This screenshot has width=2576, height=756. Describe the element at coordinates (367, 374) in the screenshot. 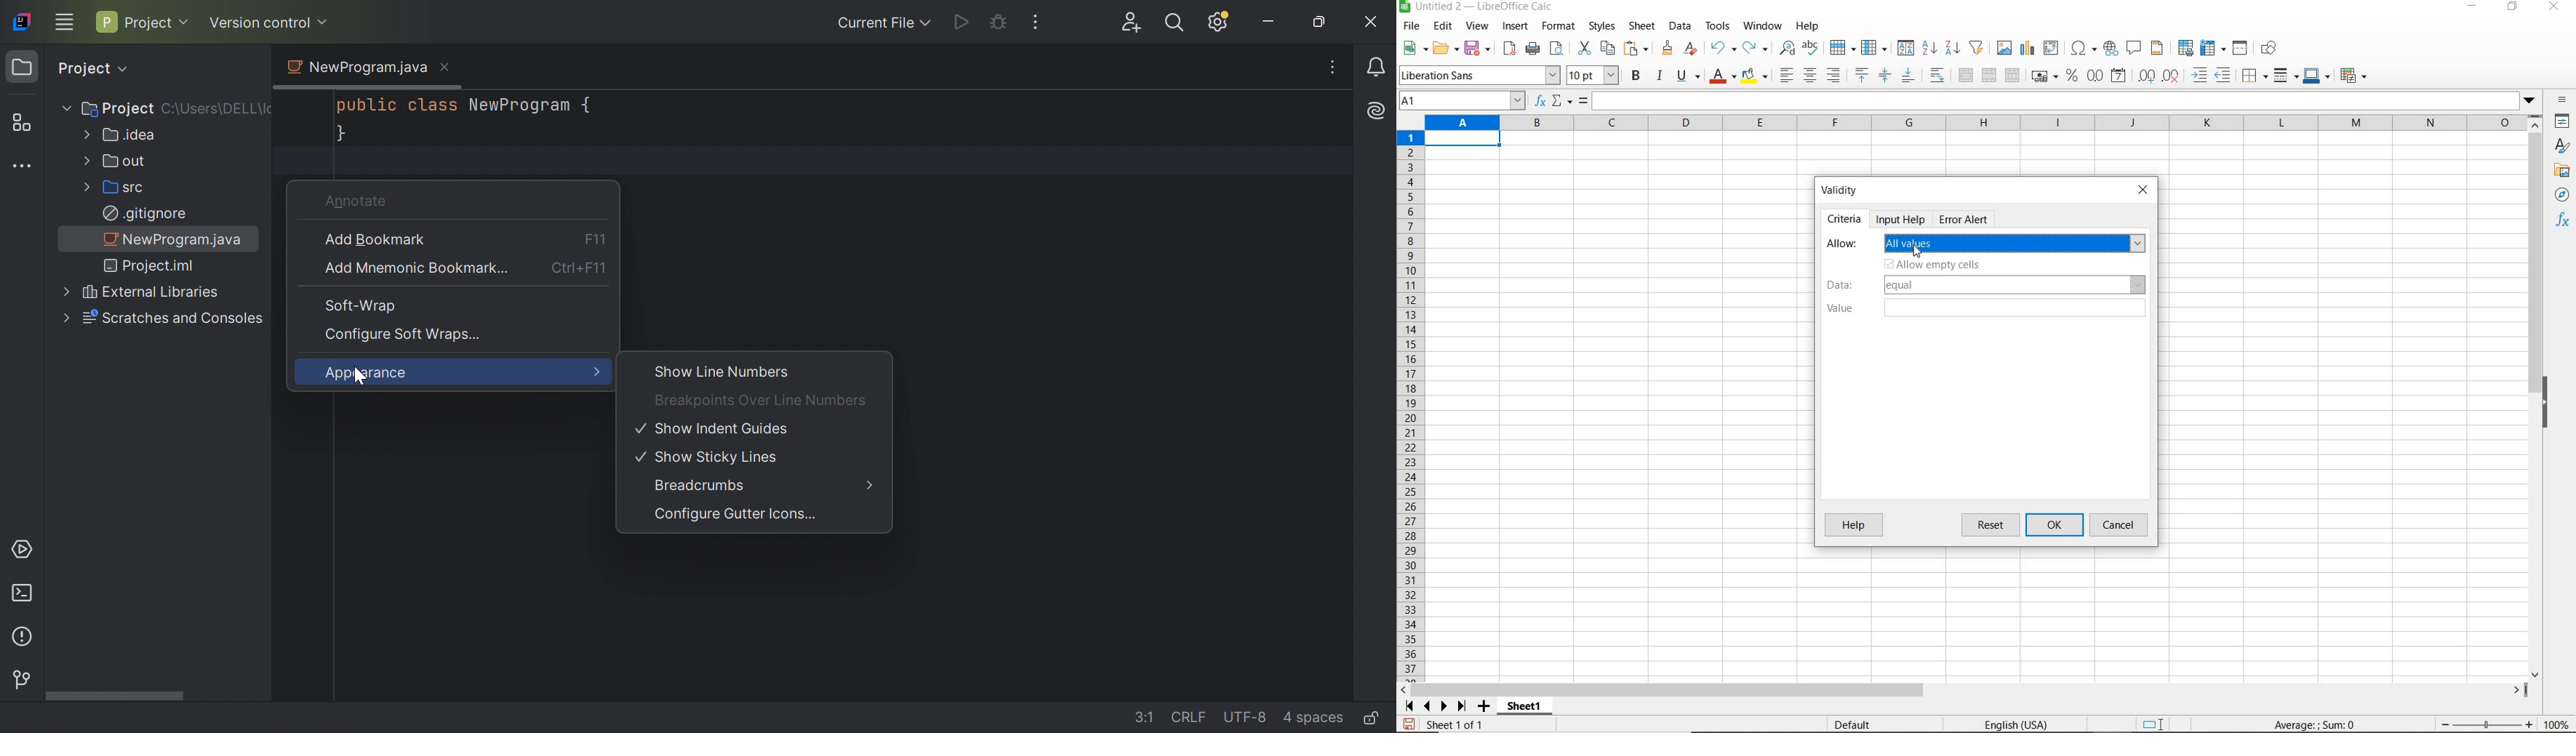

I see `Appearance` at that location.